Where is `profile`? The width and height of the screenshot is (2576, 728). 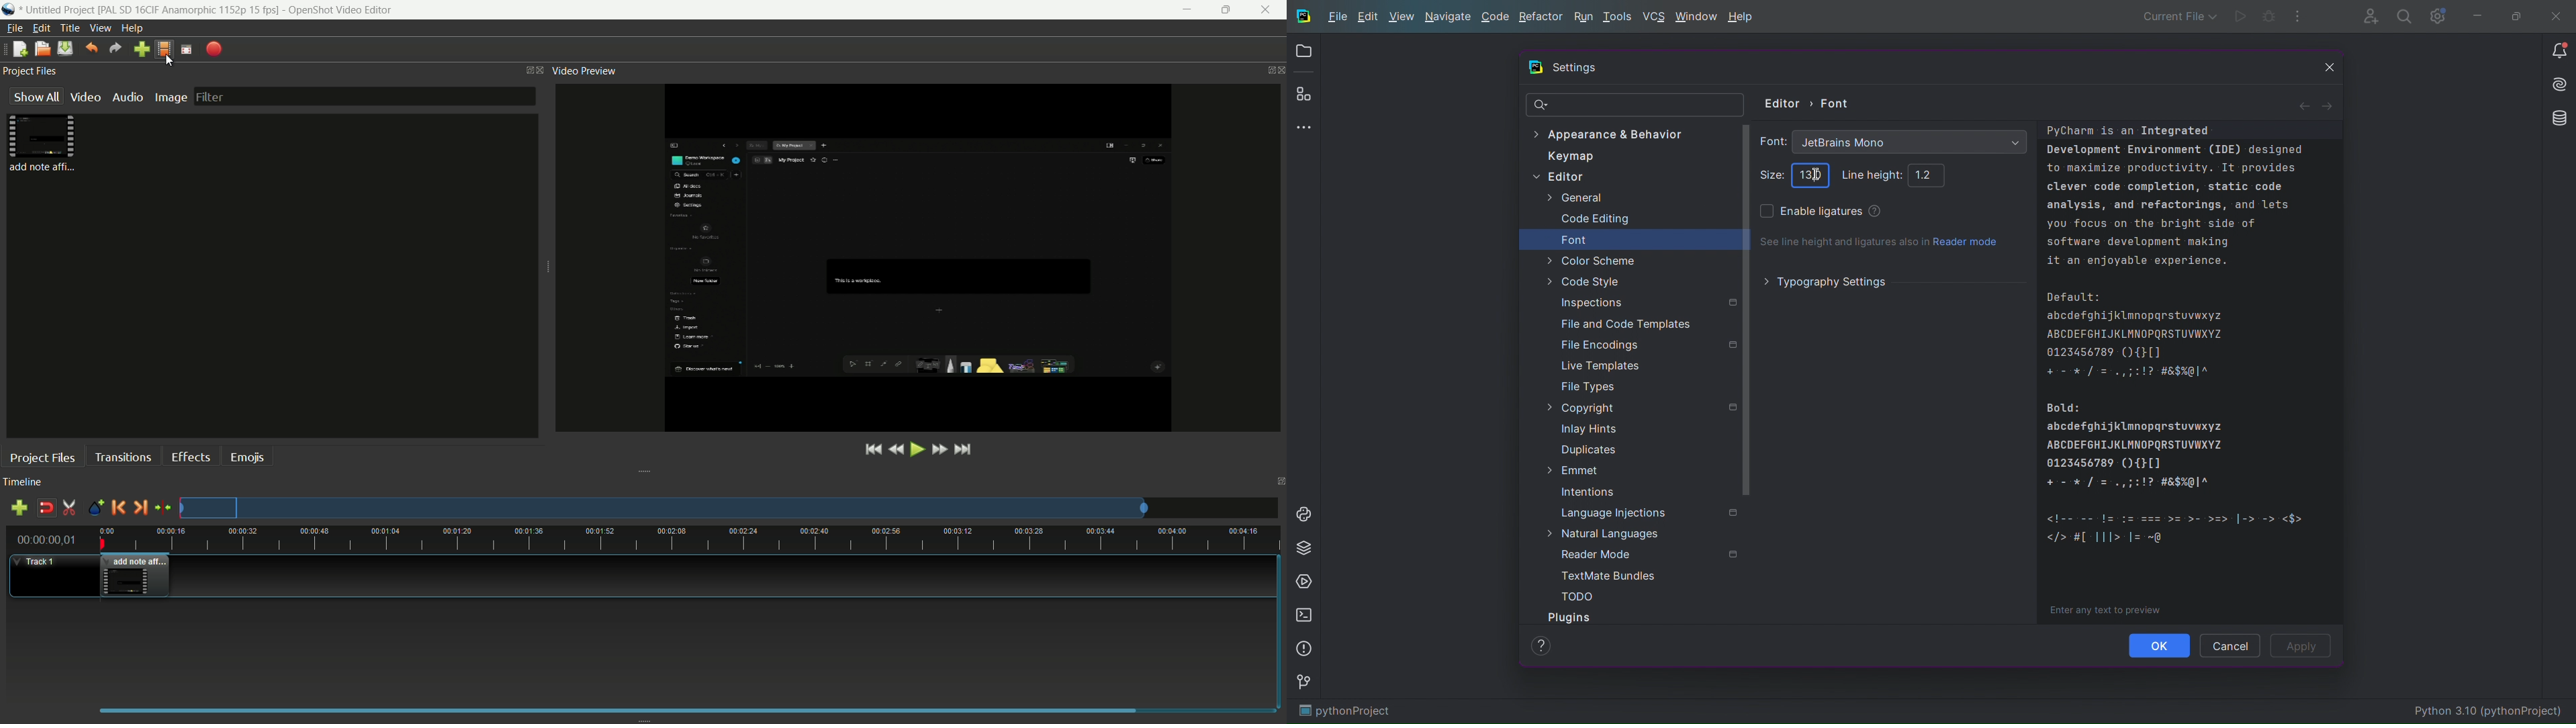
profile is located at coordinates (190, 10).